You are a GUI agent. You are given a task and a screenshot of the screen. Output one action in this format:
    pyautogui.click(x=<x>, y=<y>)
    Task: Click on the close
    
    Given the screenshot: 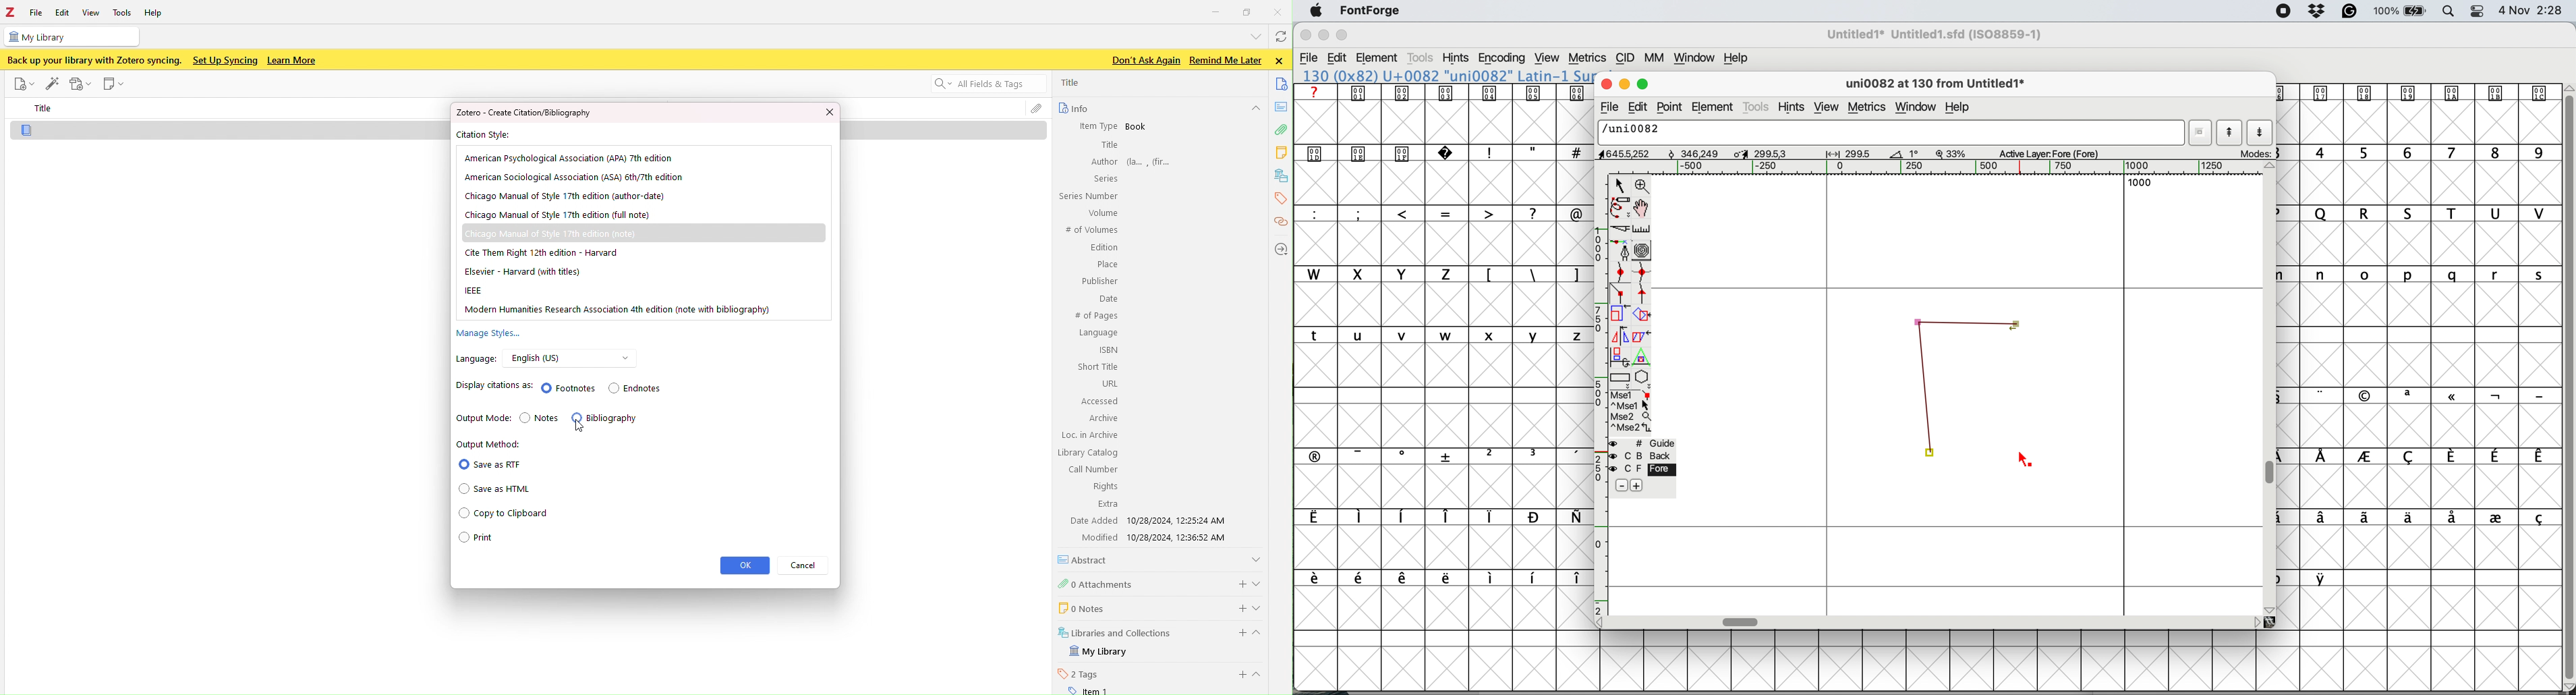 What is the action you would take?
    pyautogui.click(x=1305, y=35)
    